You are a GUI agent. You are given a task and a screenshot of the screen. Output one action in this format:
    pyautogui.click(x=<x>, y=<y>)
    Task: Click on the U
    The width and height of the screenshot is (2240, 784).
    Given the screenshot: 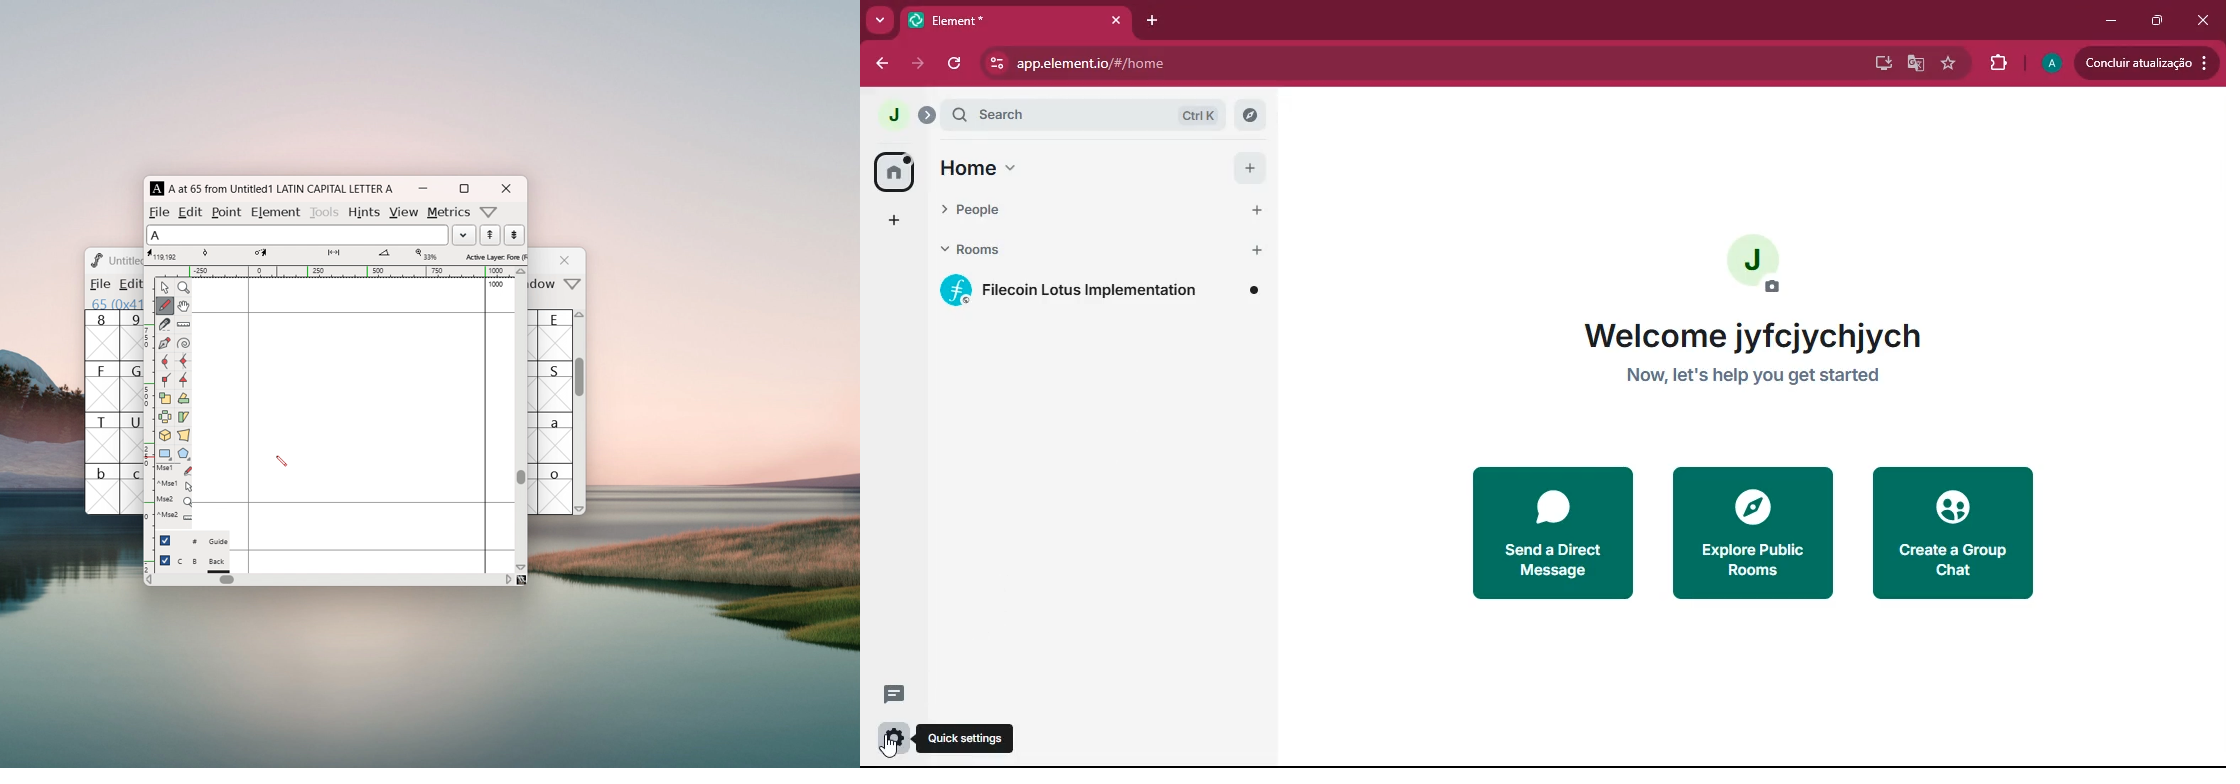 What is the action you would take?
    pyautogui.click(x=132, y=437)
    